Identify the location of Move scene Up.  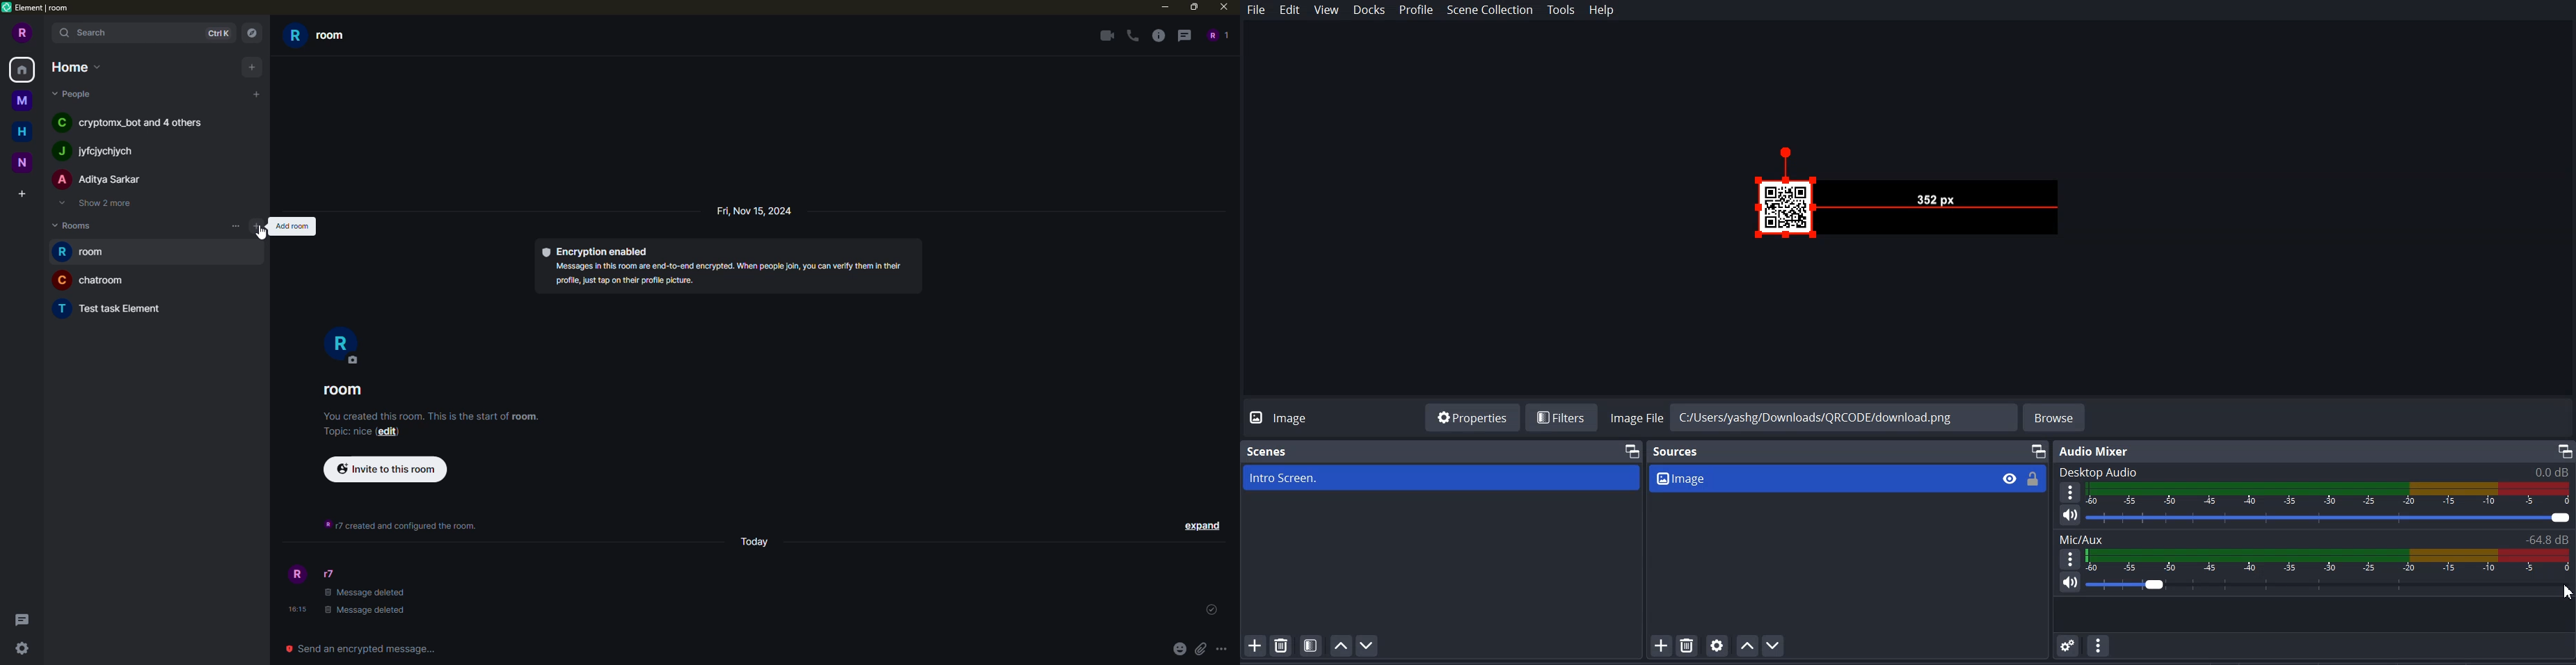
(1339, 646).